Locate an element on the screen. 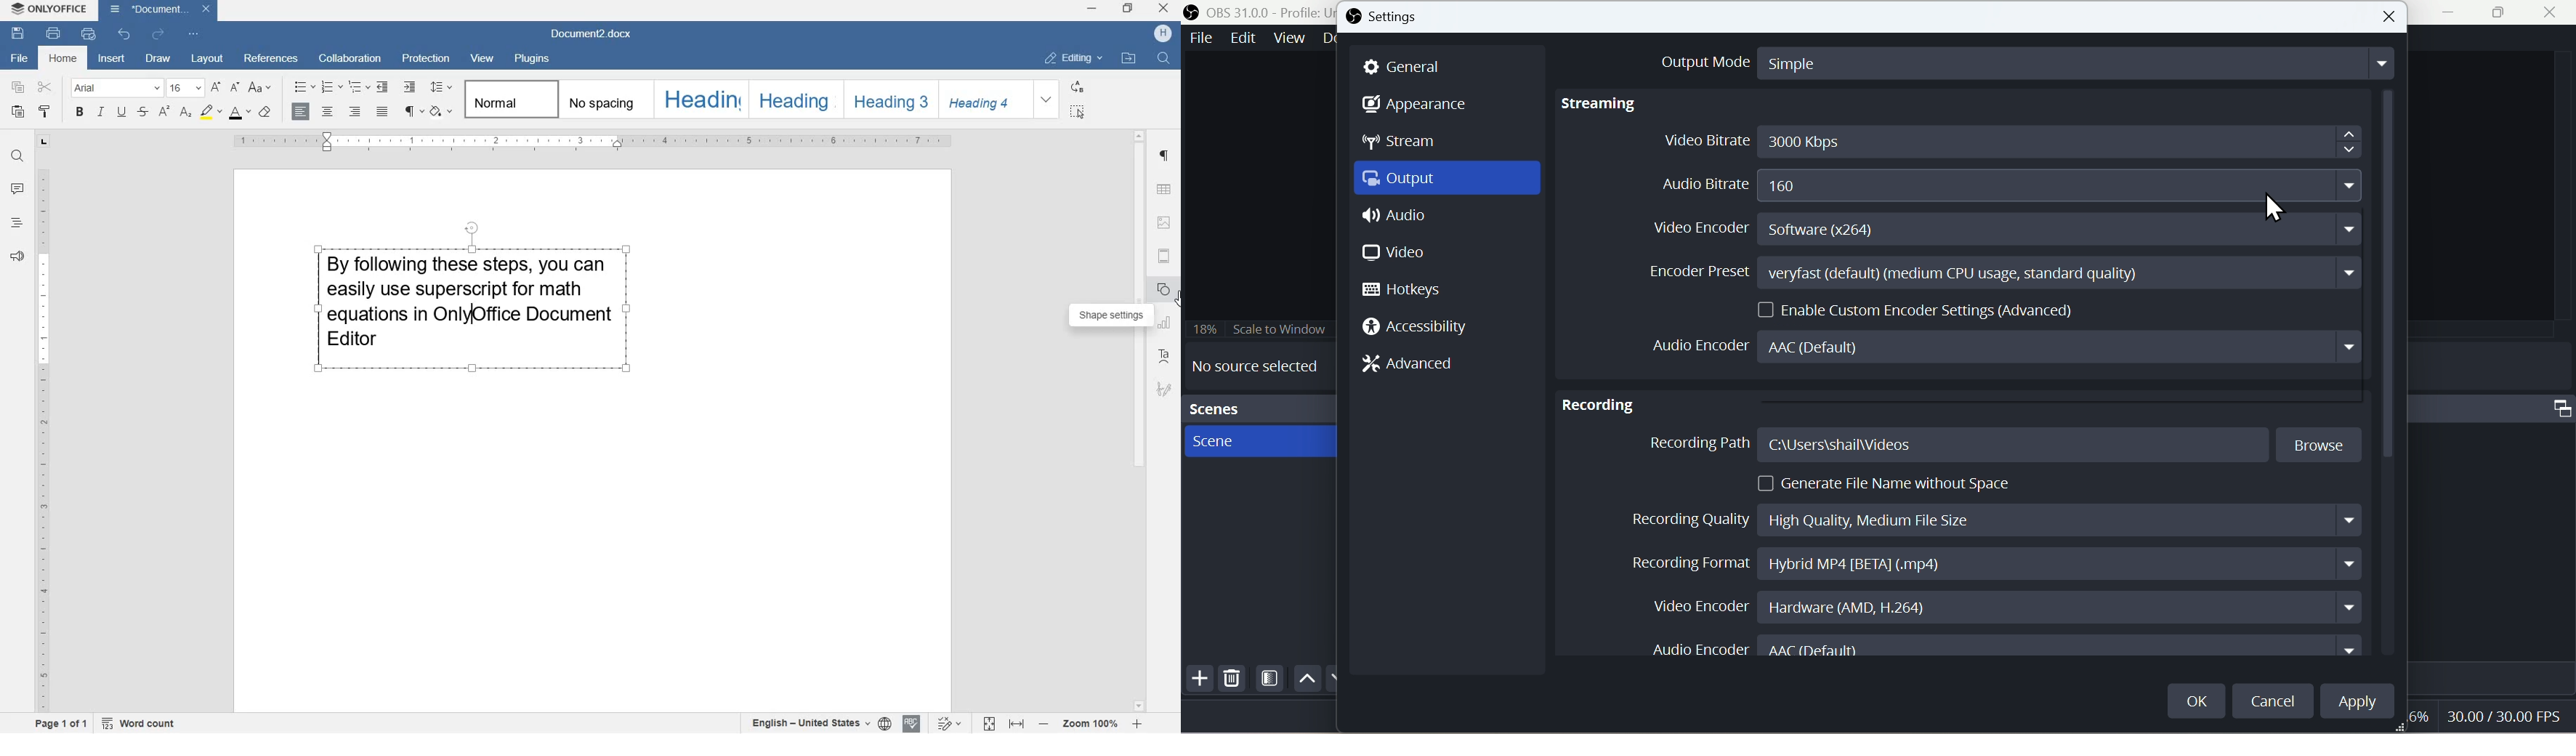 The height and width of the screenshot is (756, 2576). chart is located at coordinates (1164, 323).